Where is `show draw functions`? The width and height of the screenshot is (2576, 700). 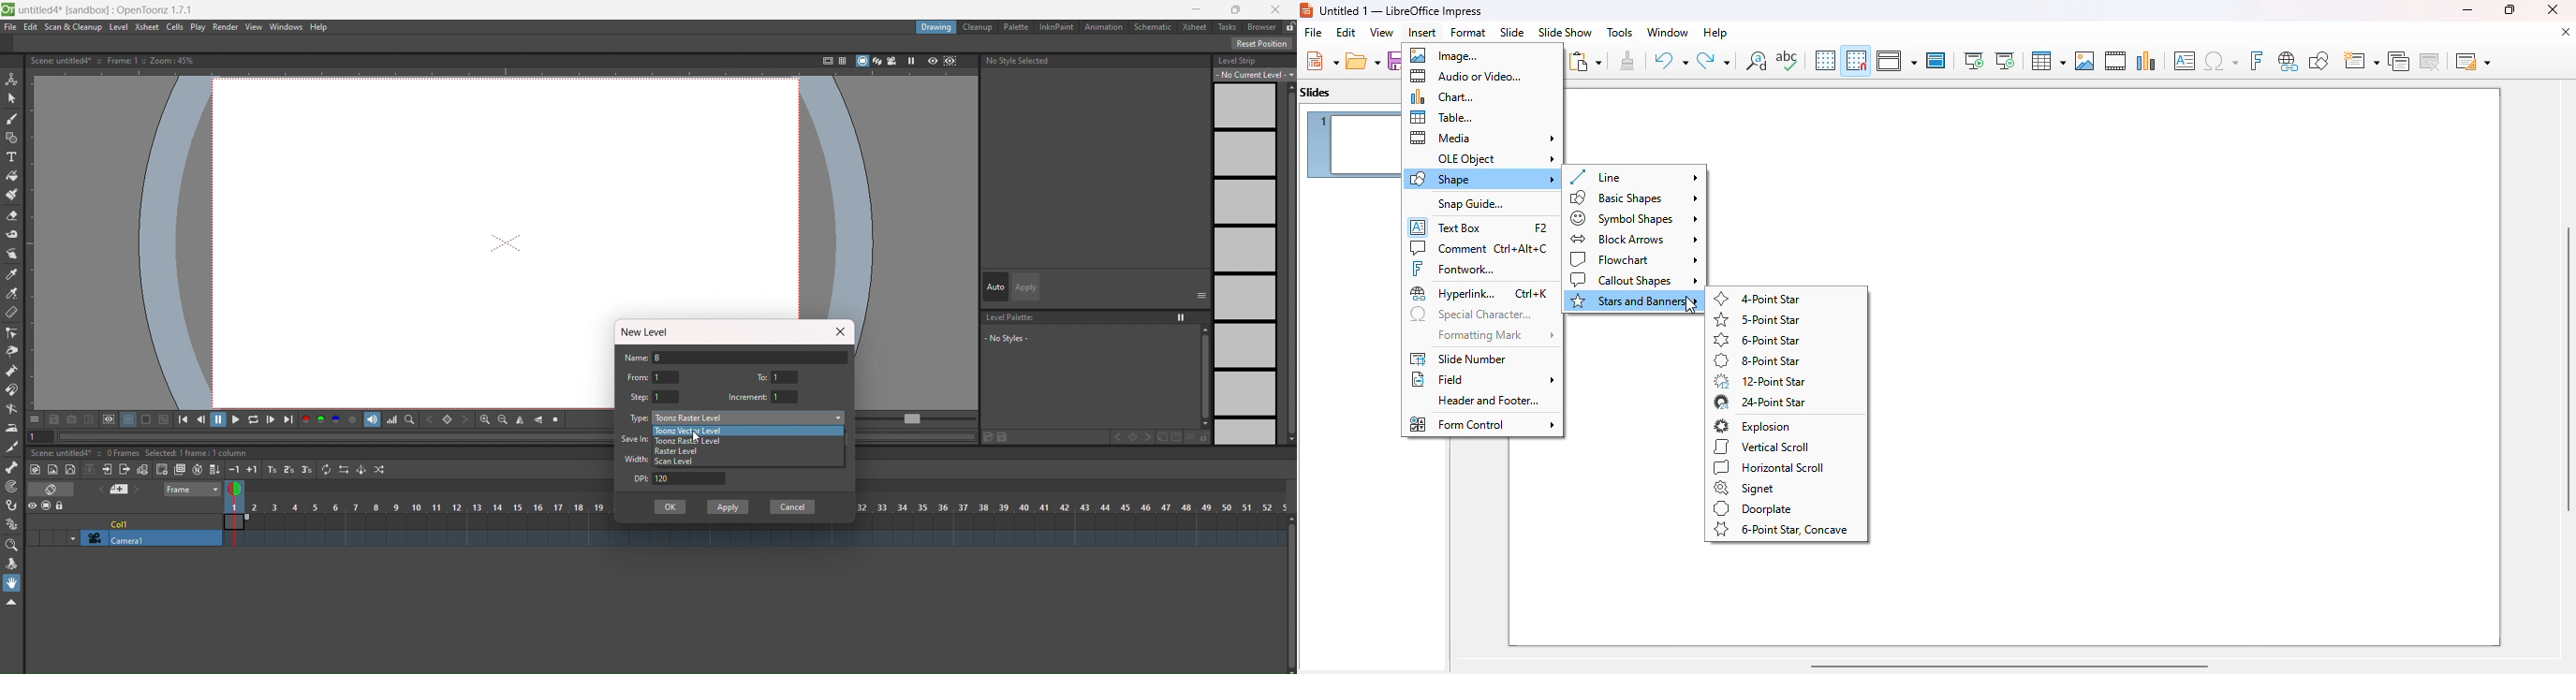 show draw functions is located at coordinates (2318, 60).